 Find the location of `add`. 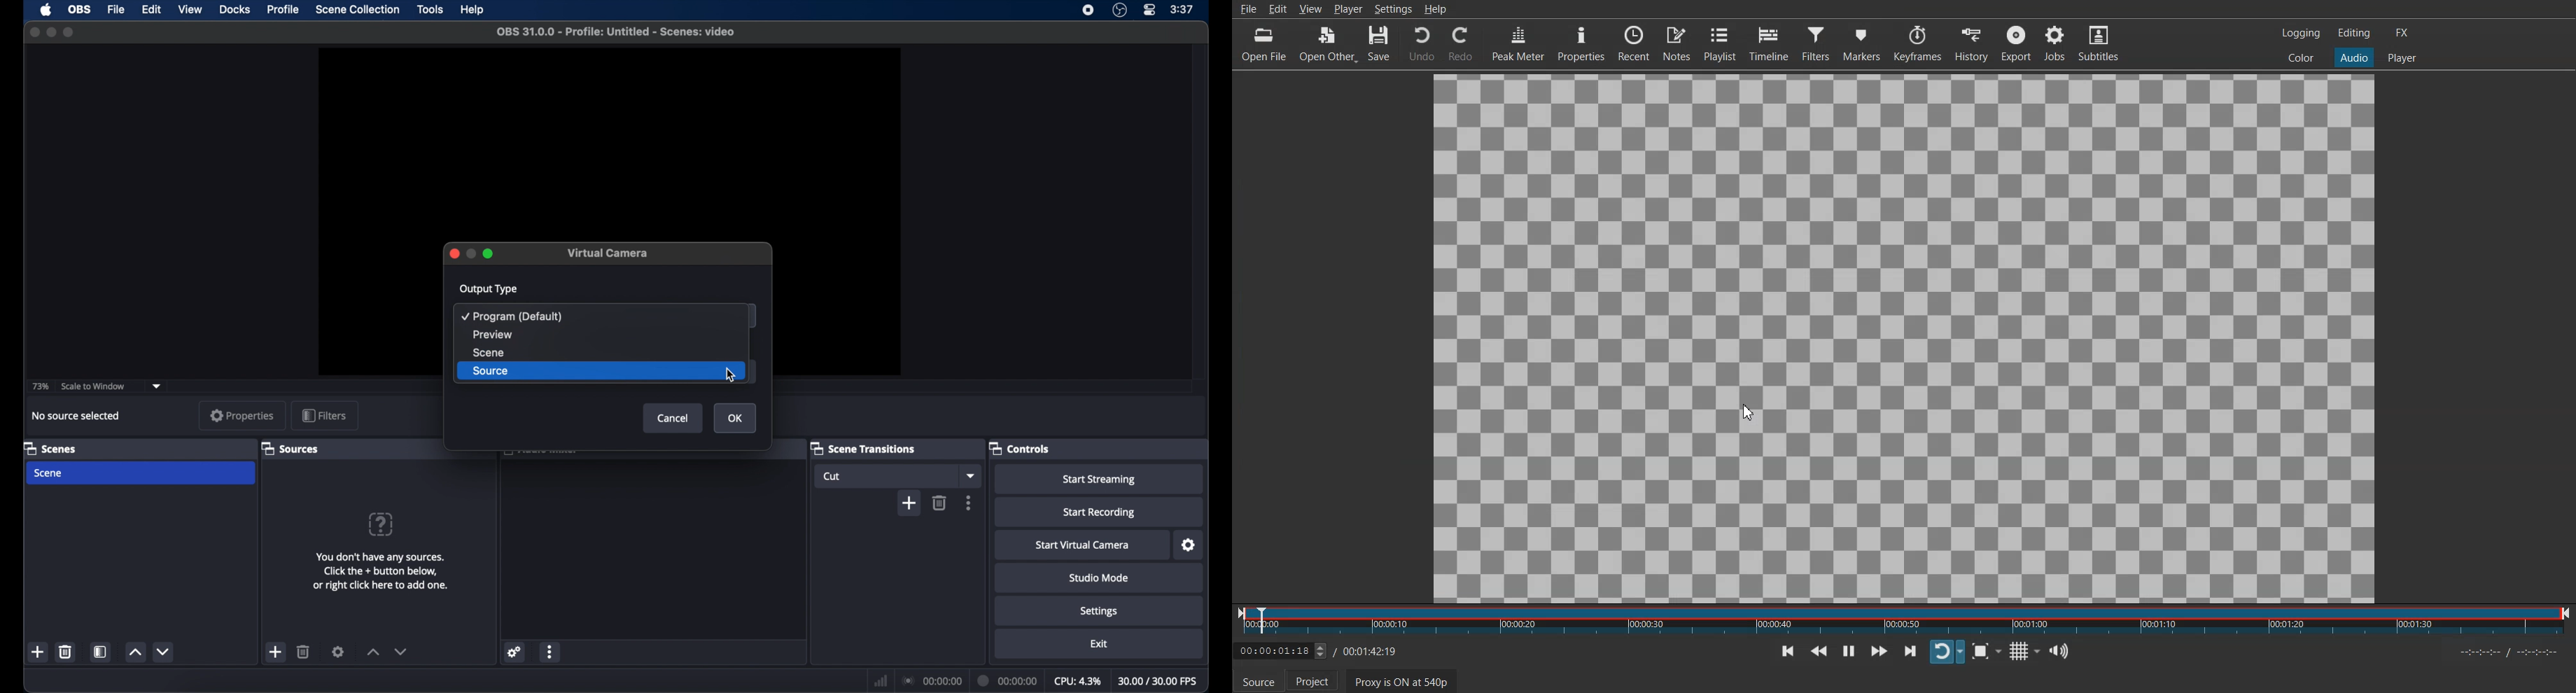

add is located at coordinates (38, 653).